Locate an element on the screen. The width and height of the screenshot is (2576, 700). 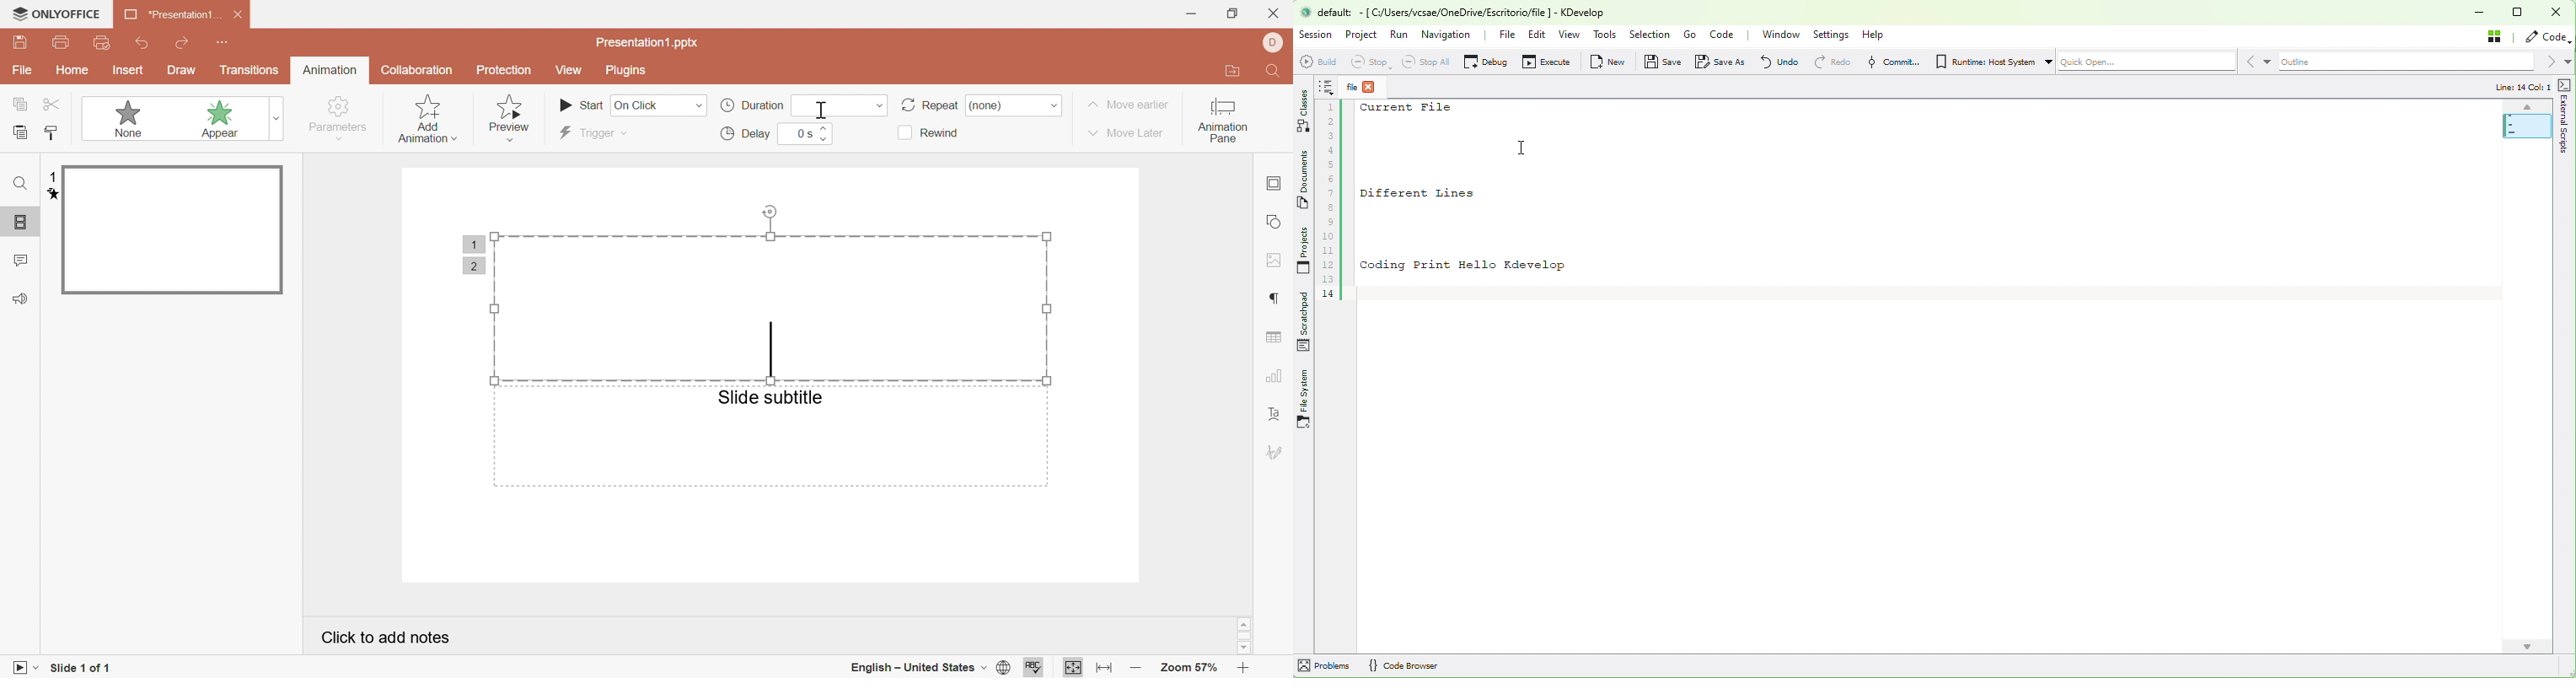
on click is located at coordinates (658, 105).